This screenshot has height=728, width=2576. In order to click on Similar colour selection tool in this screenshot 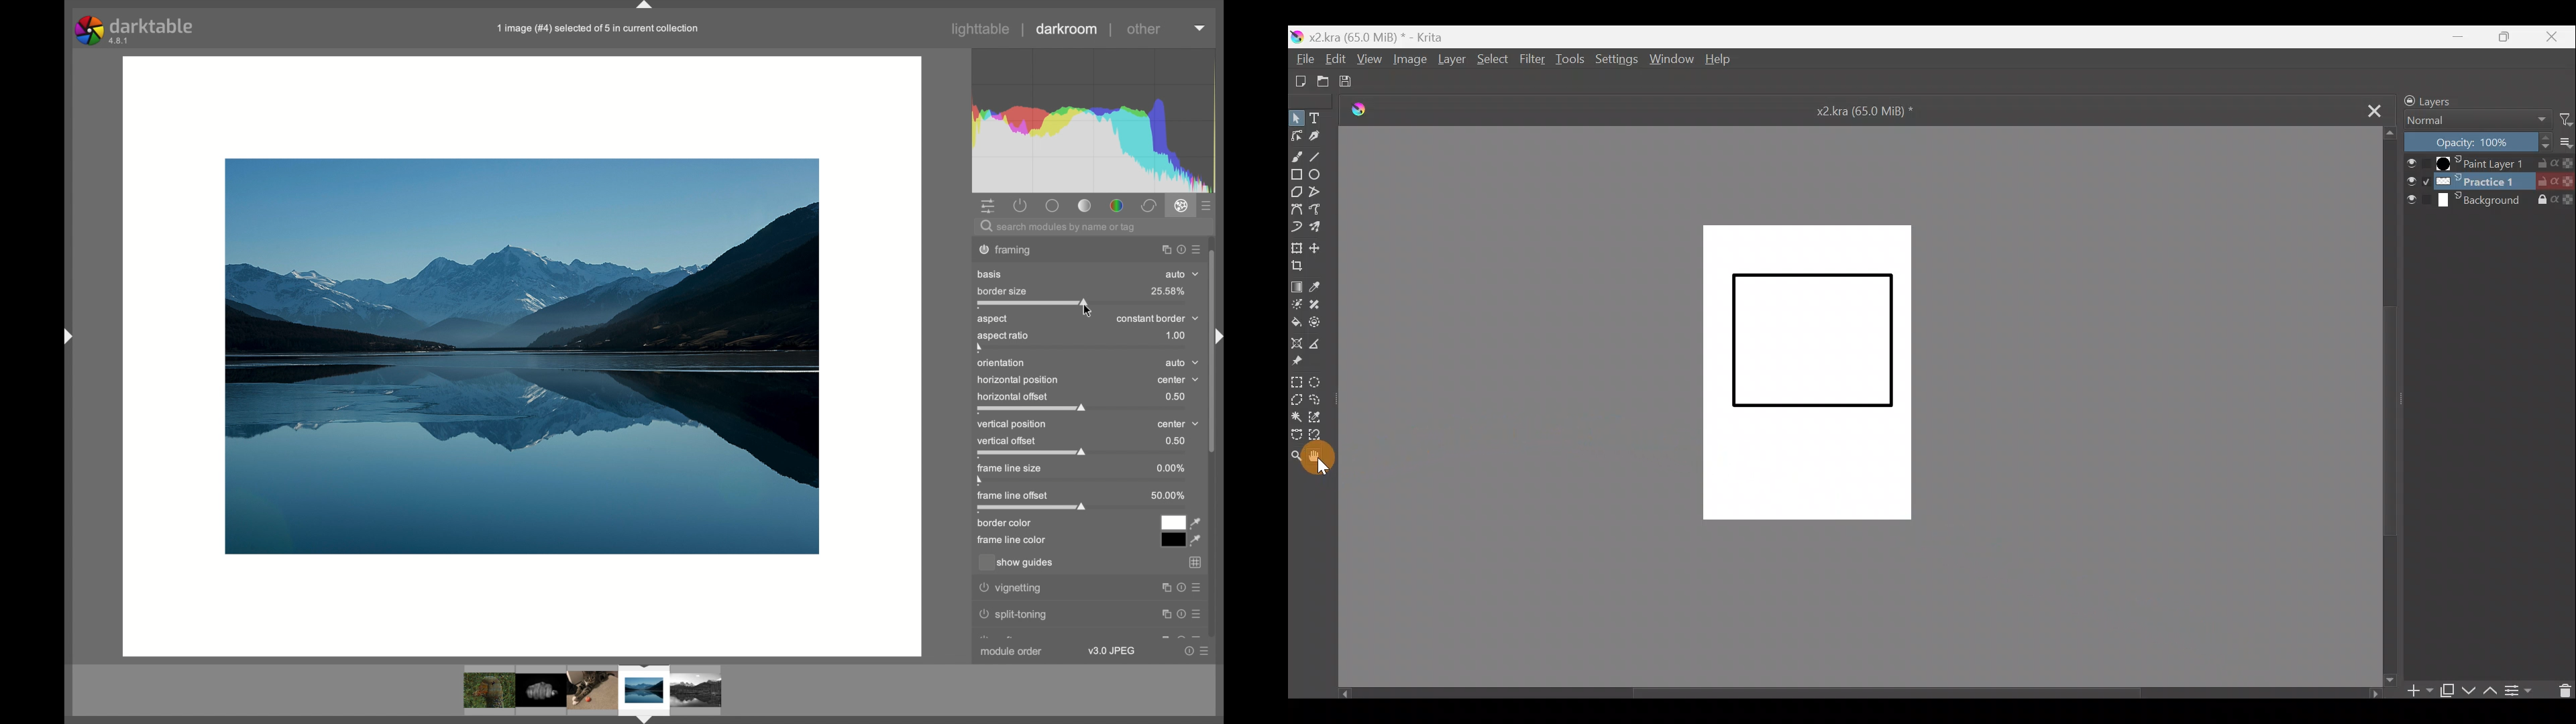, I will do `click(1318, 420)`.